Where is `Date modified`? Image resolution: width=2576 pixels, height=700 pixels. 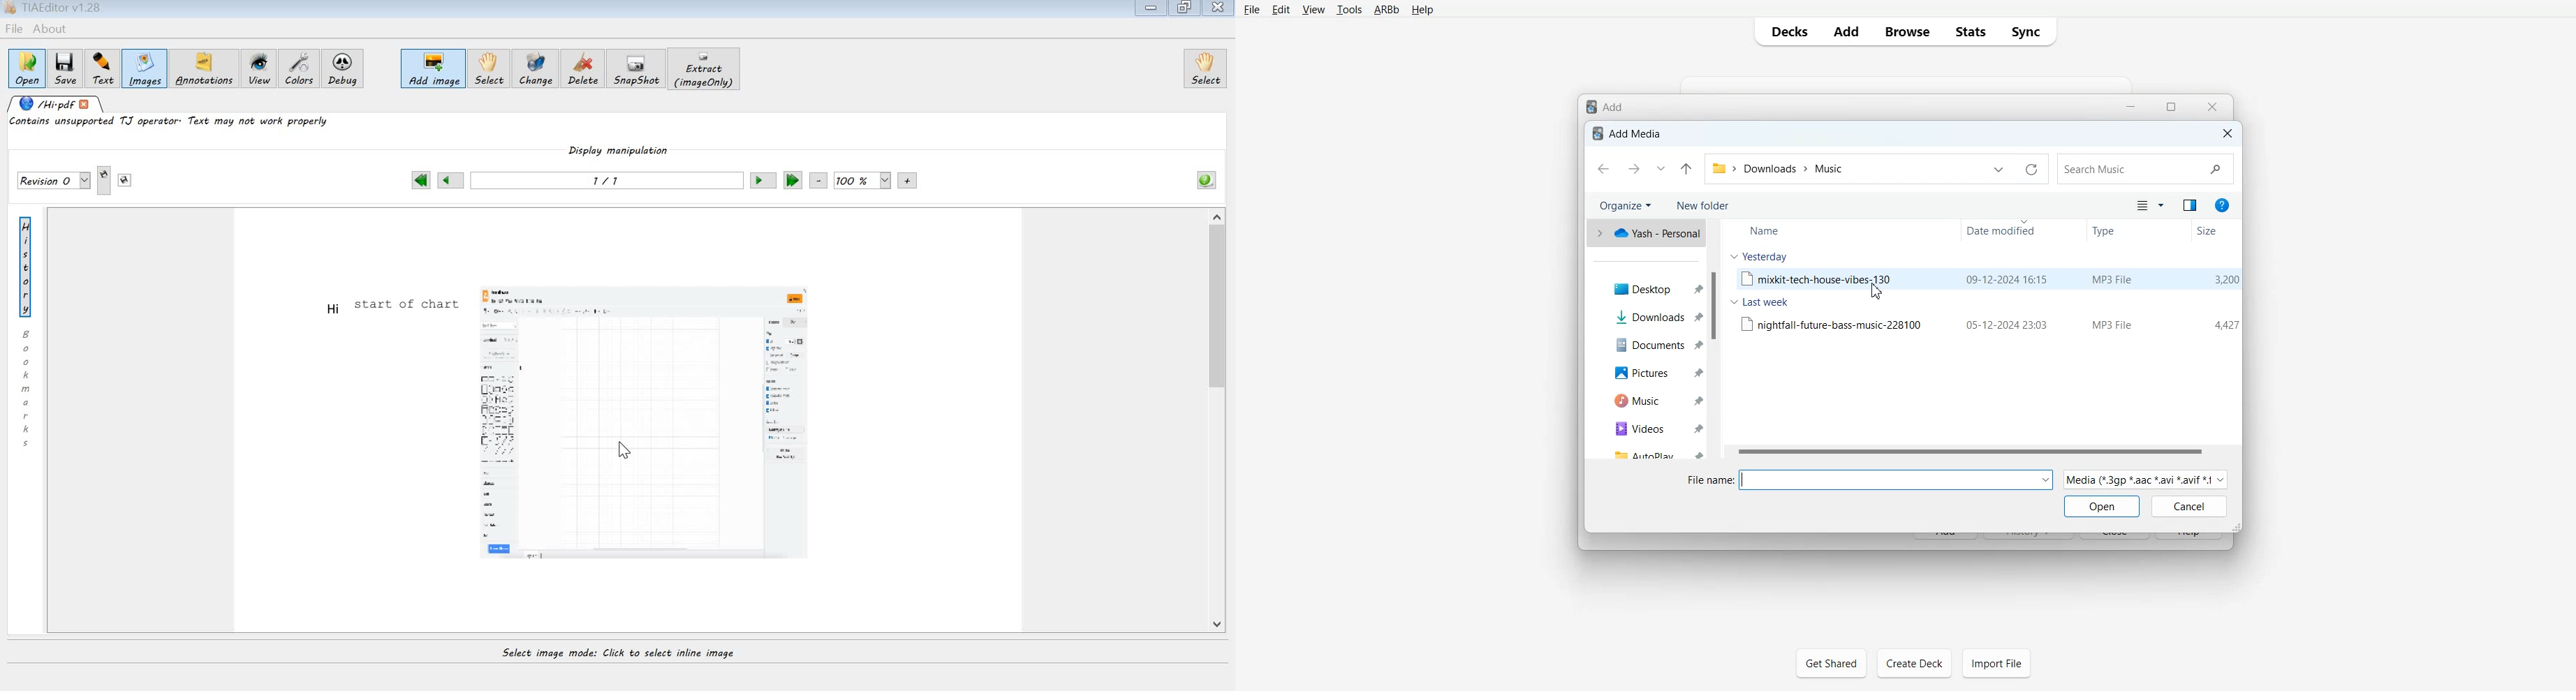
Date modified is located at coordinates (2007, 230).